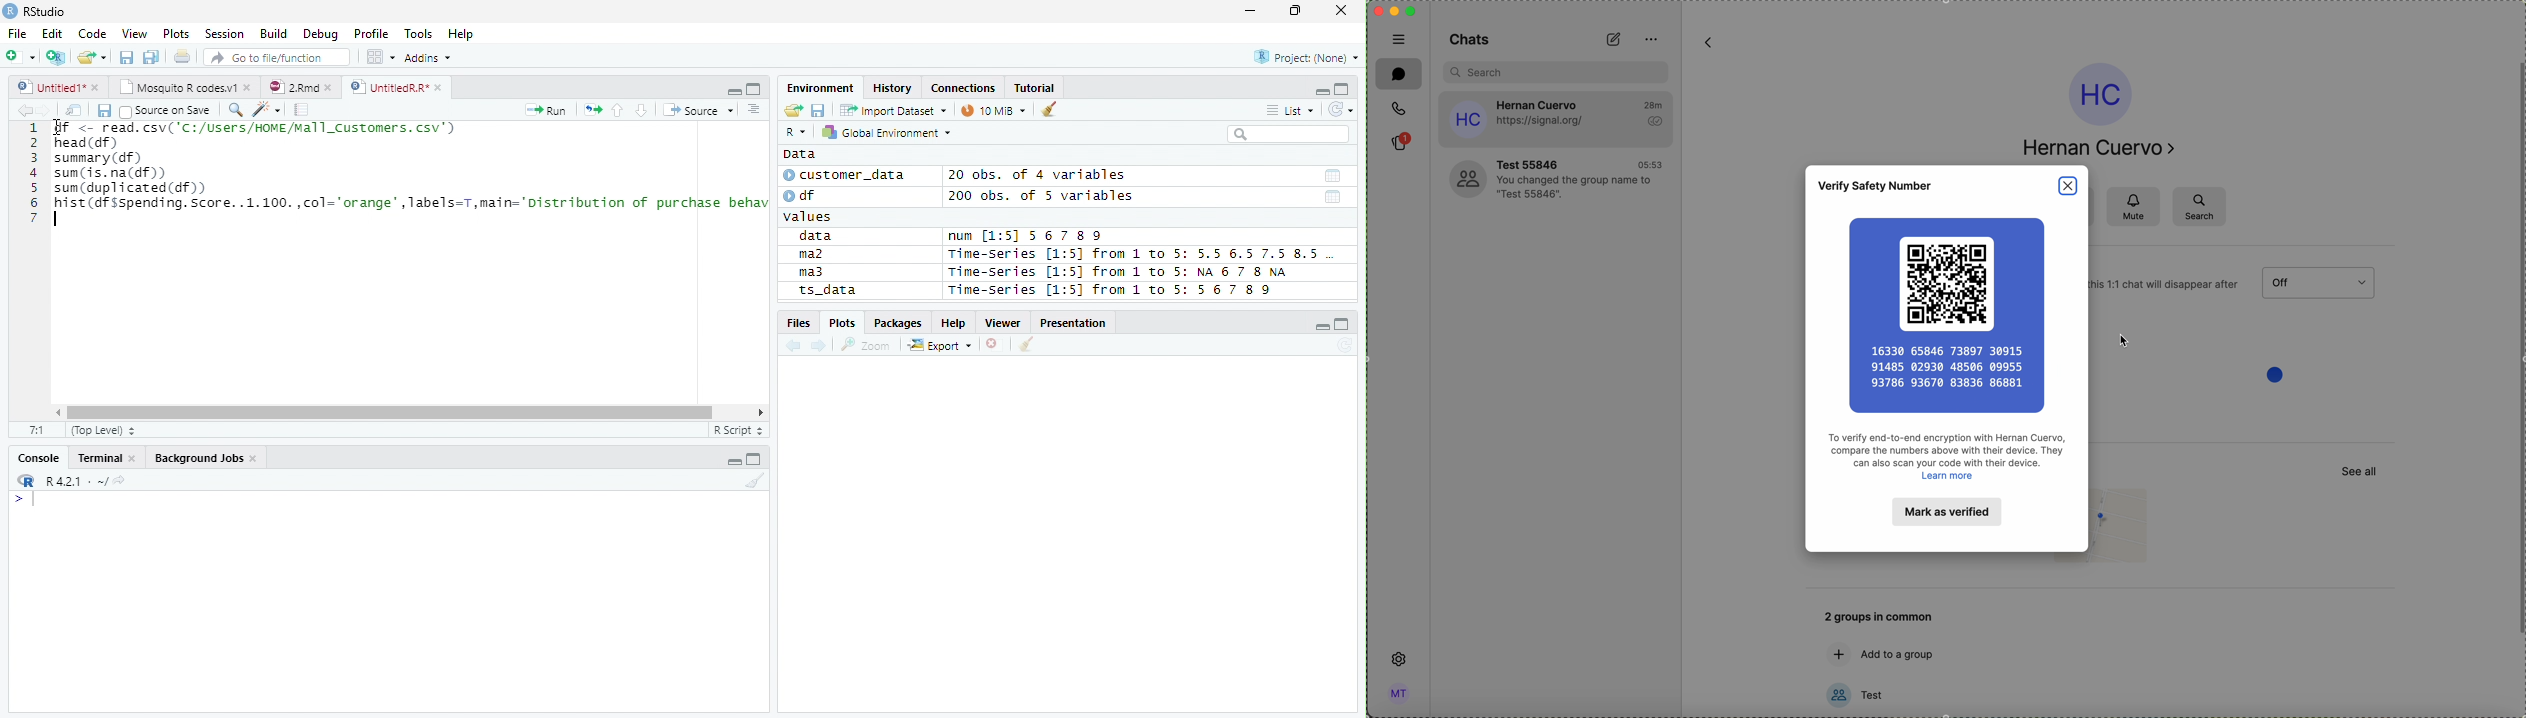 This screenshot has height=728, width=2548. I want to click on Time-series [1:5] from 1 to 5: NA 6 7 8 NA, so click(1126, 273).